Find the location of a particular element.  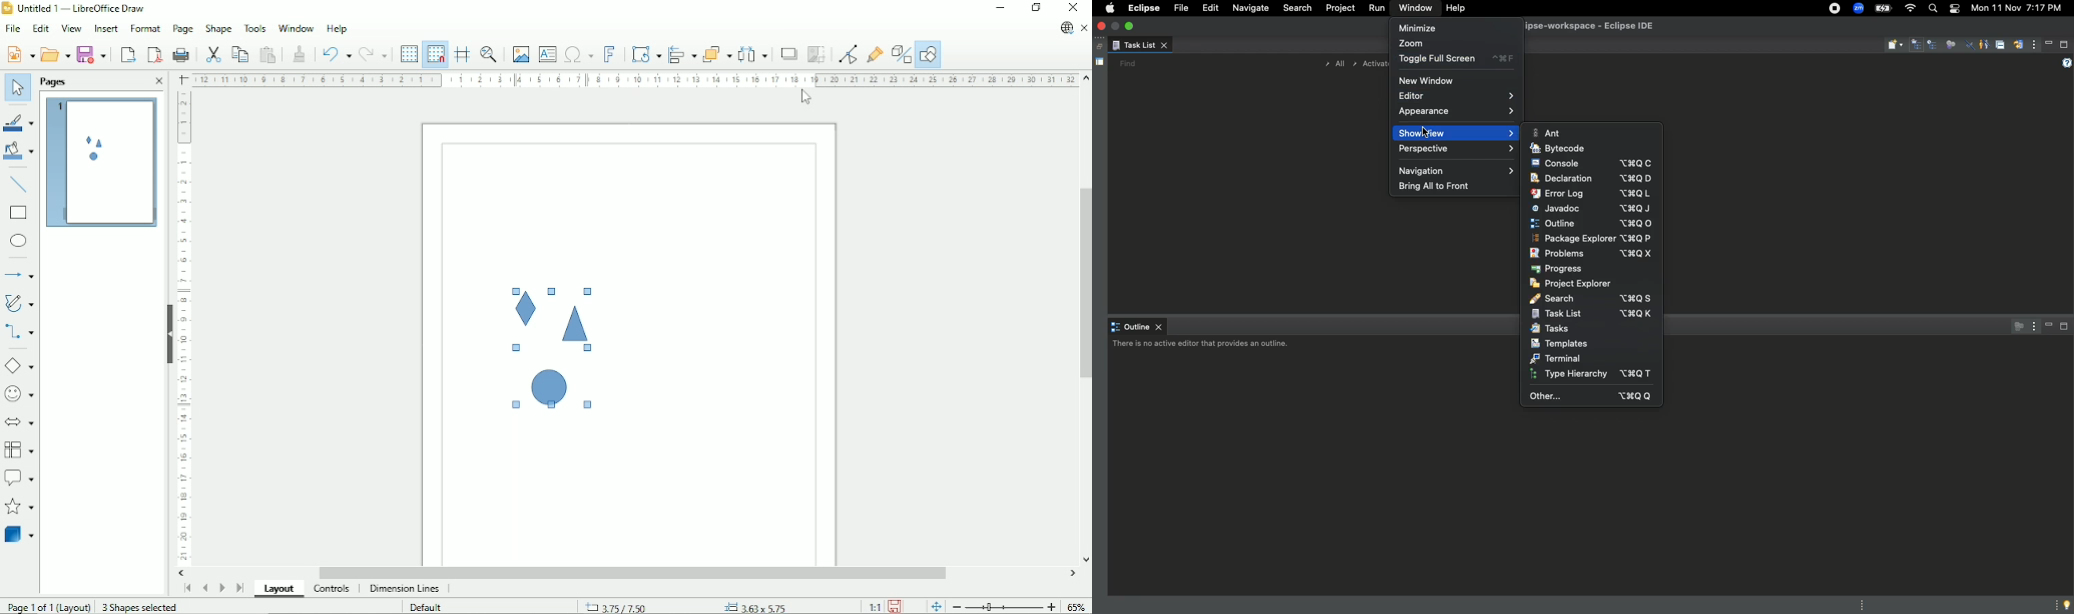

Select is located at coordinates (17, 89).